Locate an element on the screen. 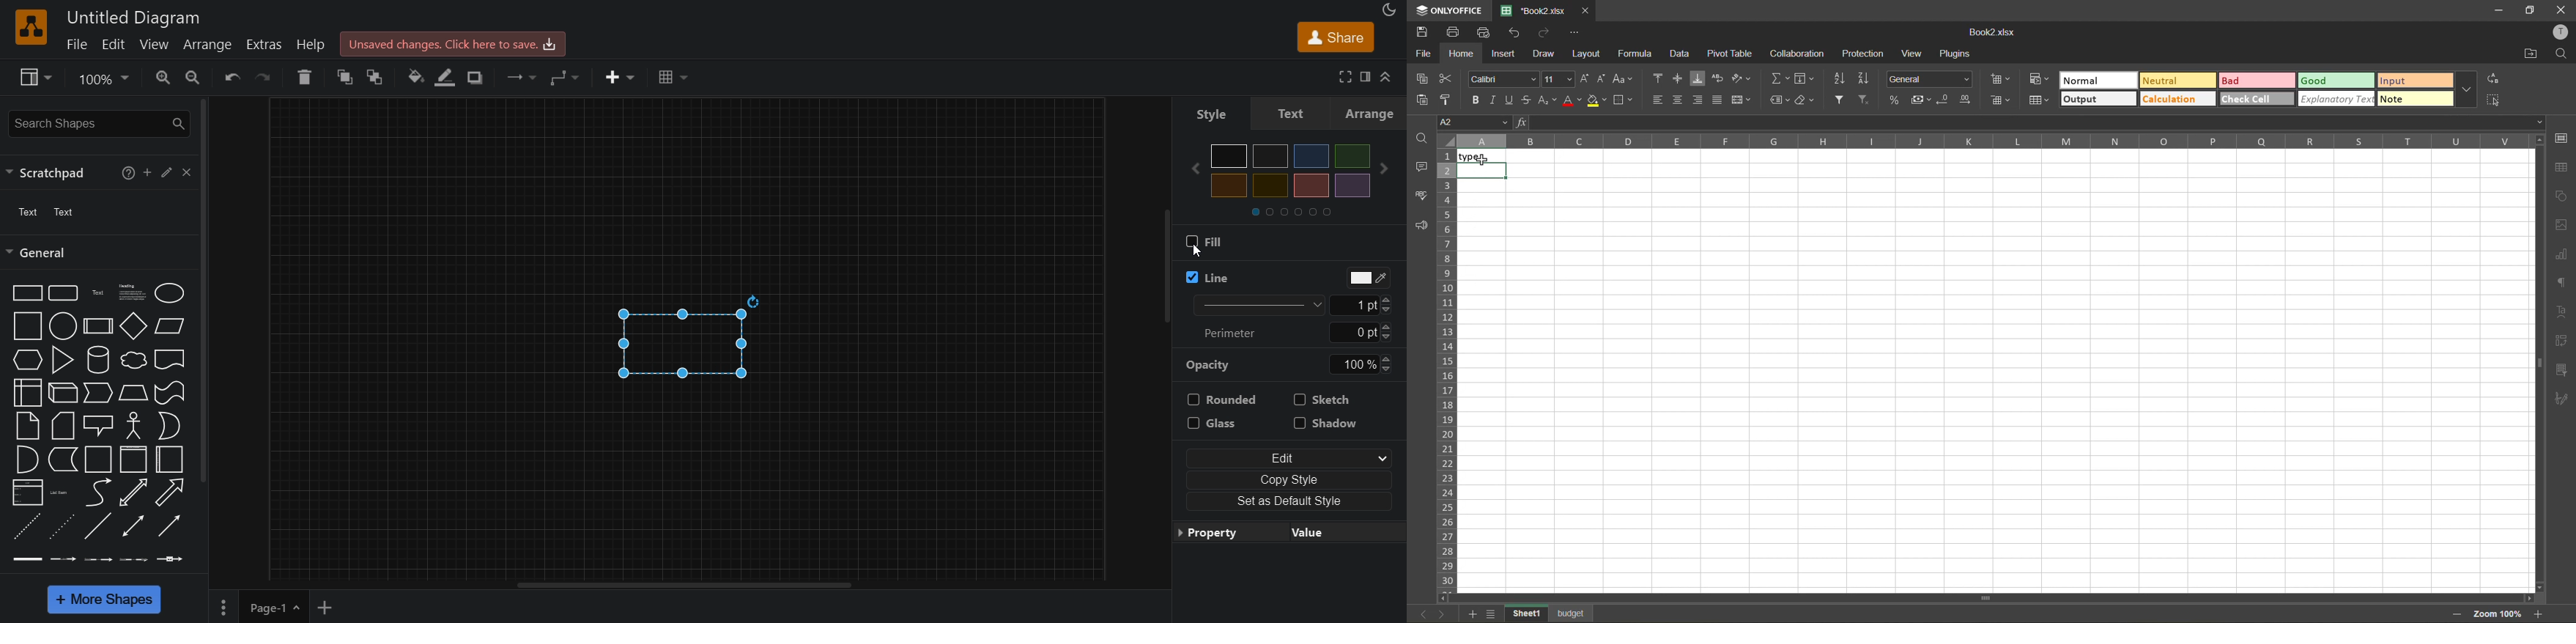 The image size is (2576, 644). increase opacity is located at coordinates (1385, 358).